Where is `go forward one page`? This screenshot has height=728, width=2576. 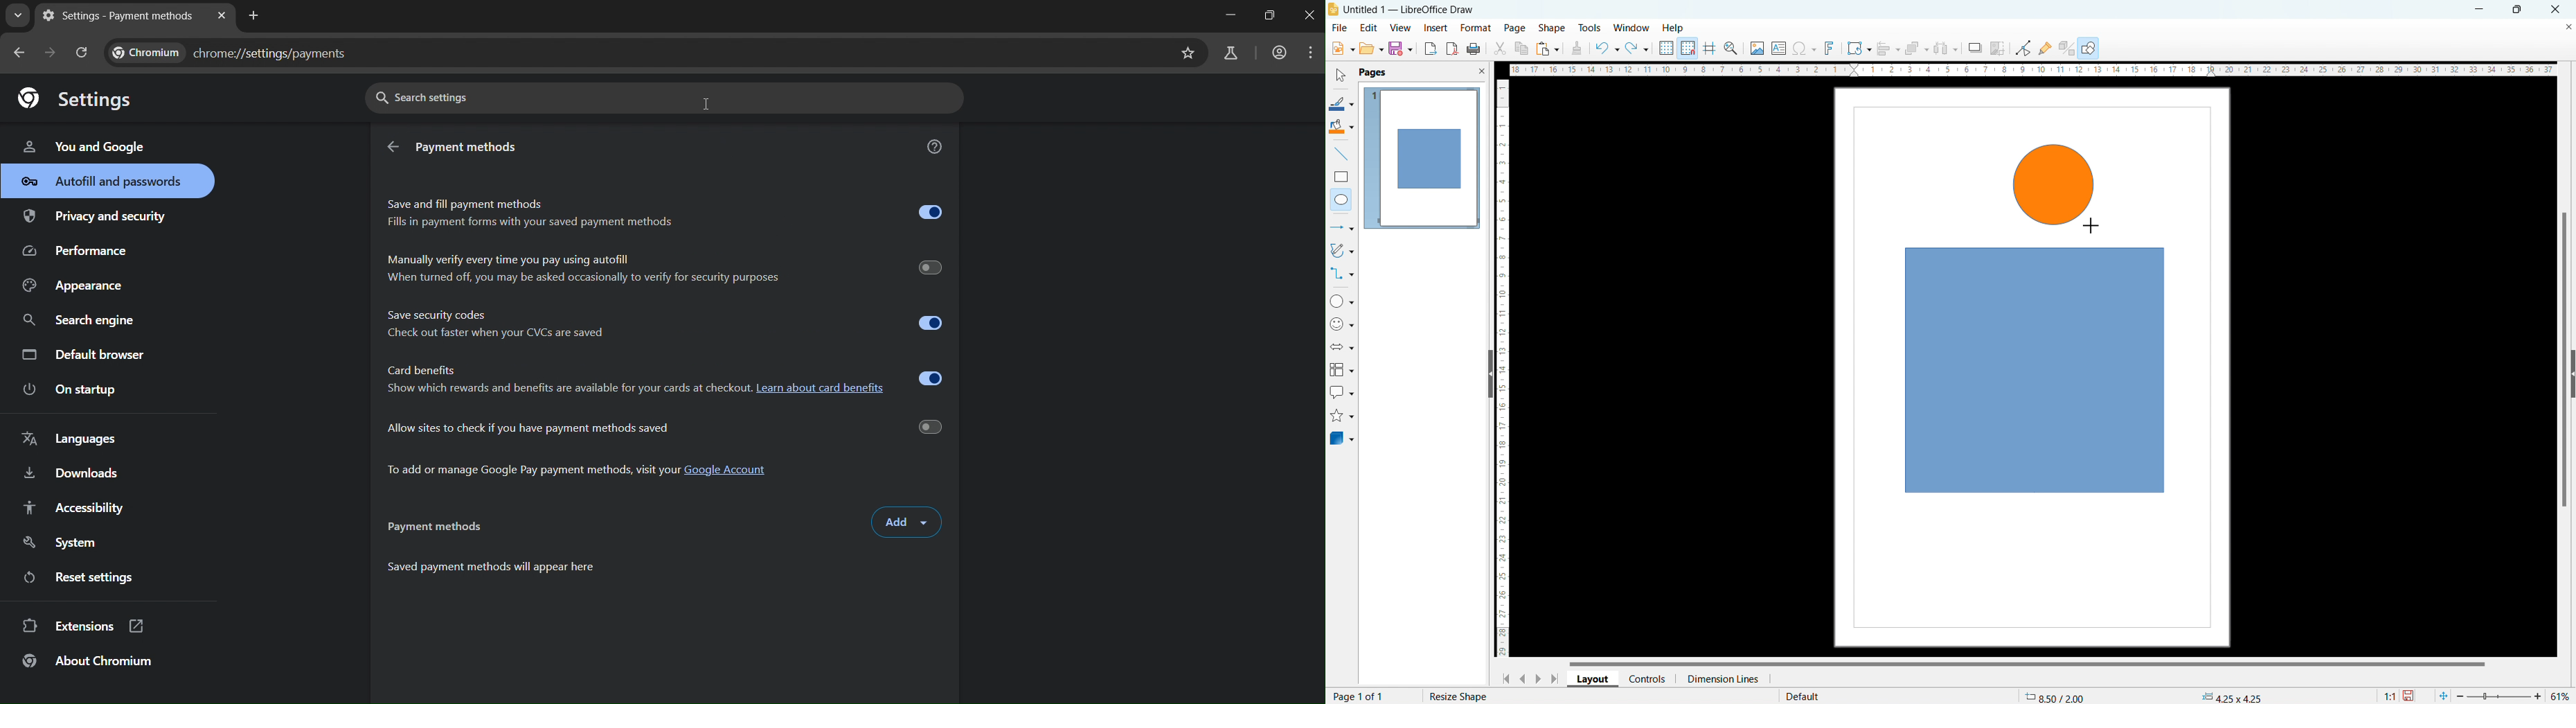
go forward one page is located at coordinates (52, 53).